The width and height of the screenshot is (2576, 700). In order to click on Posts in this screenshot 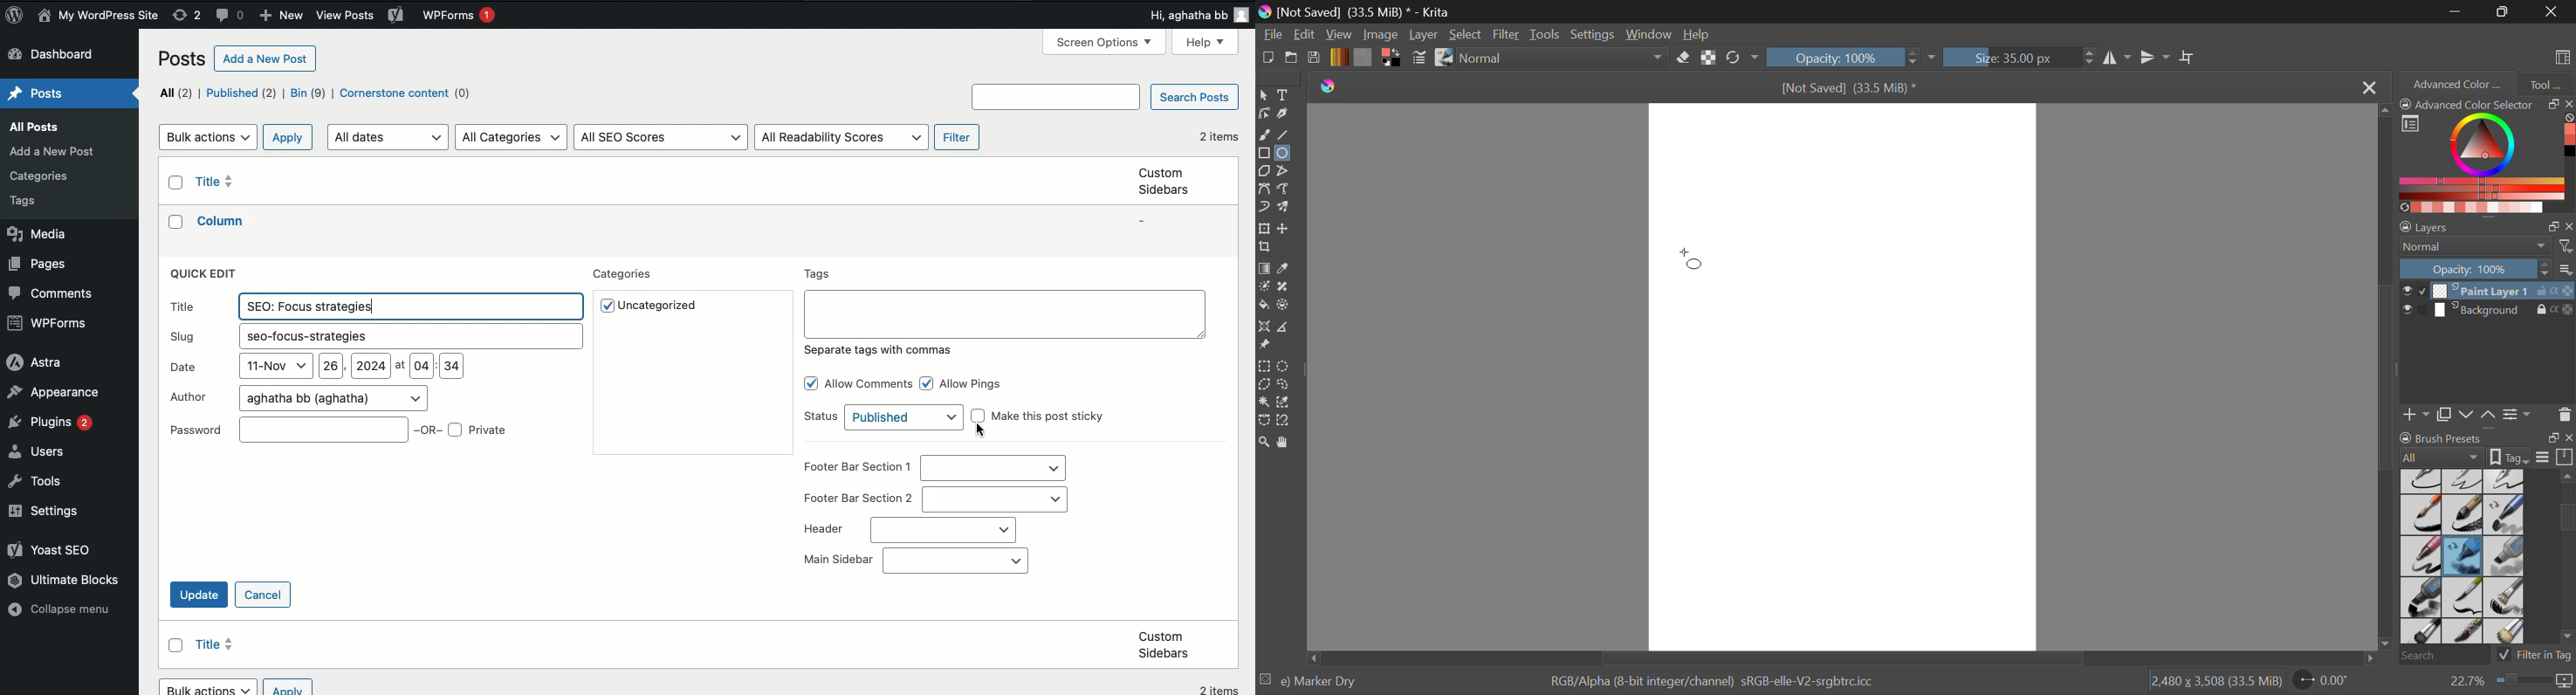, I will do `click(36, 202)`.